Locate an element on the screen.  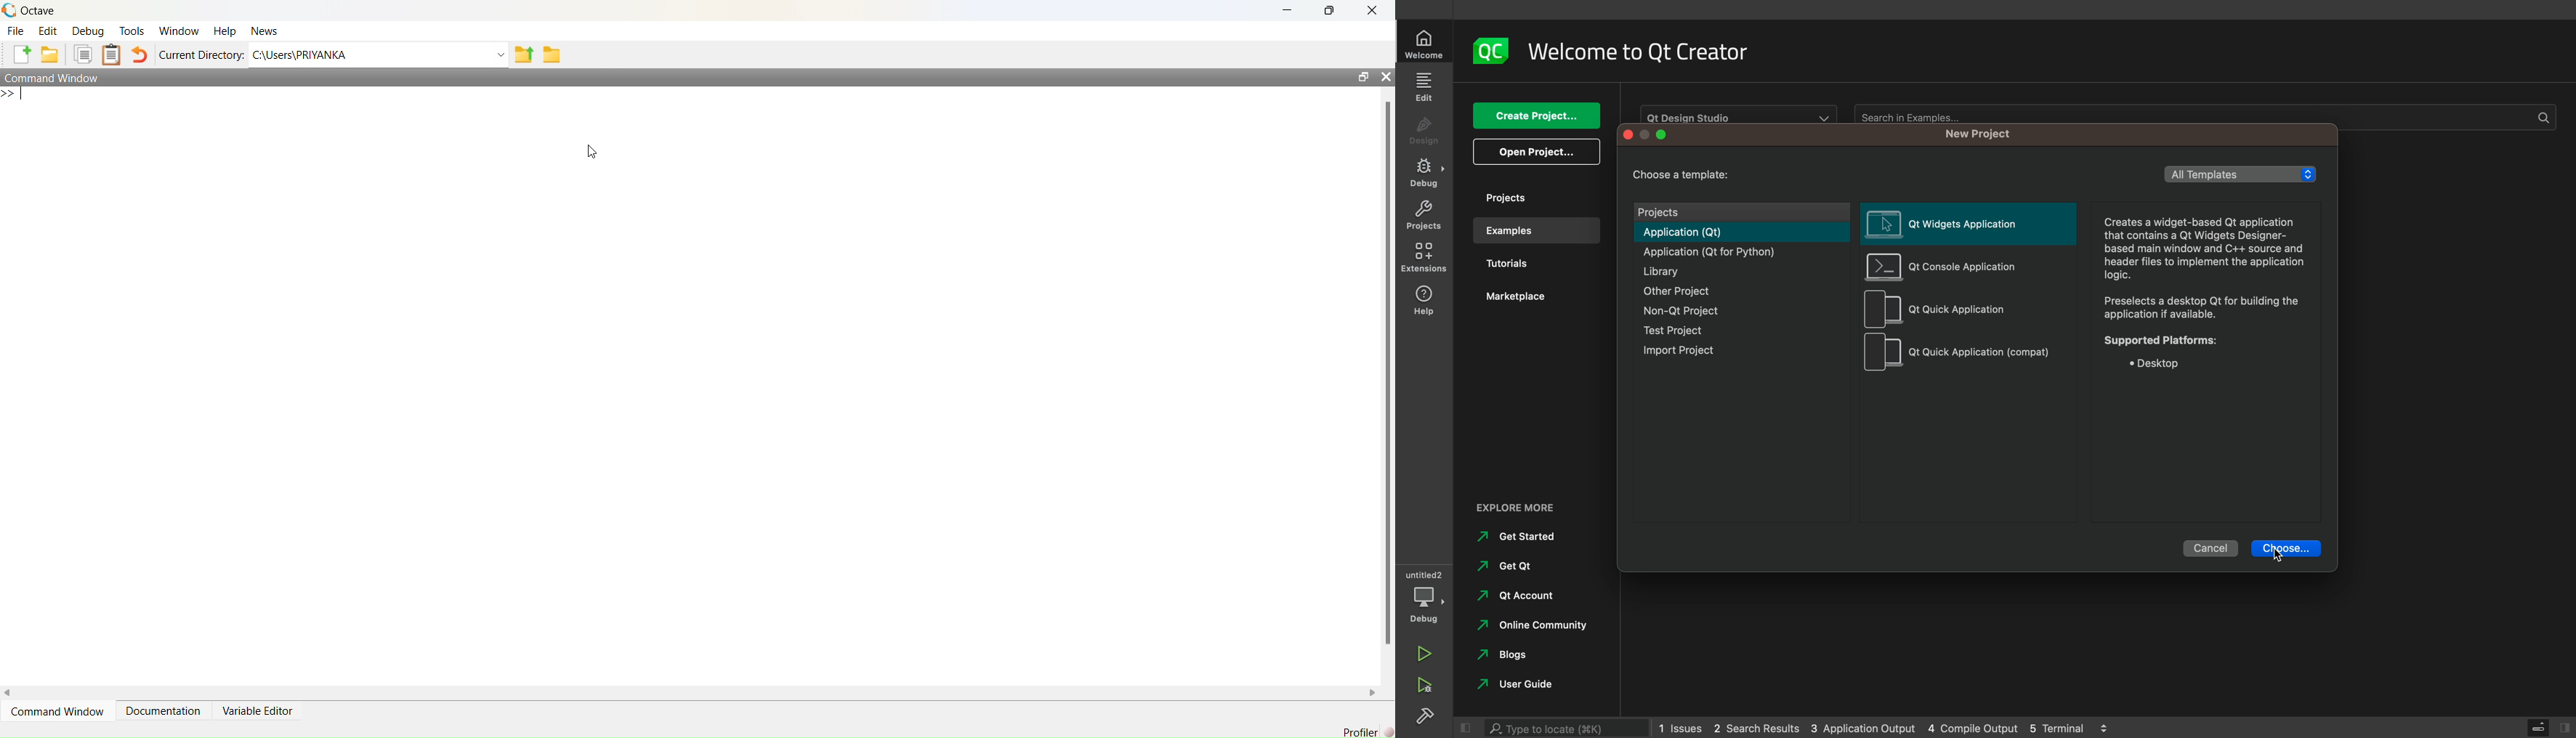
choose is located at coordinates (2287, 547).